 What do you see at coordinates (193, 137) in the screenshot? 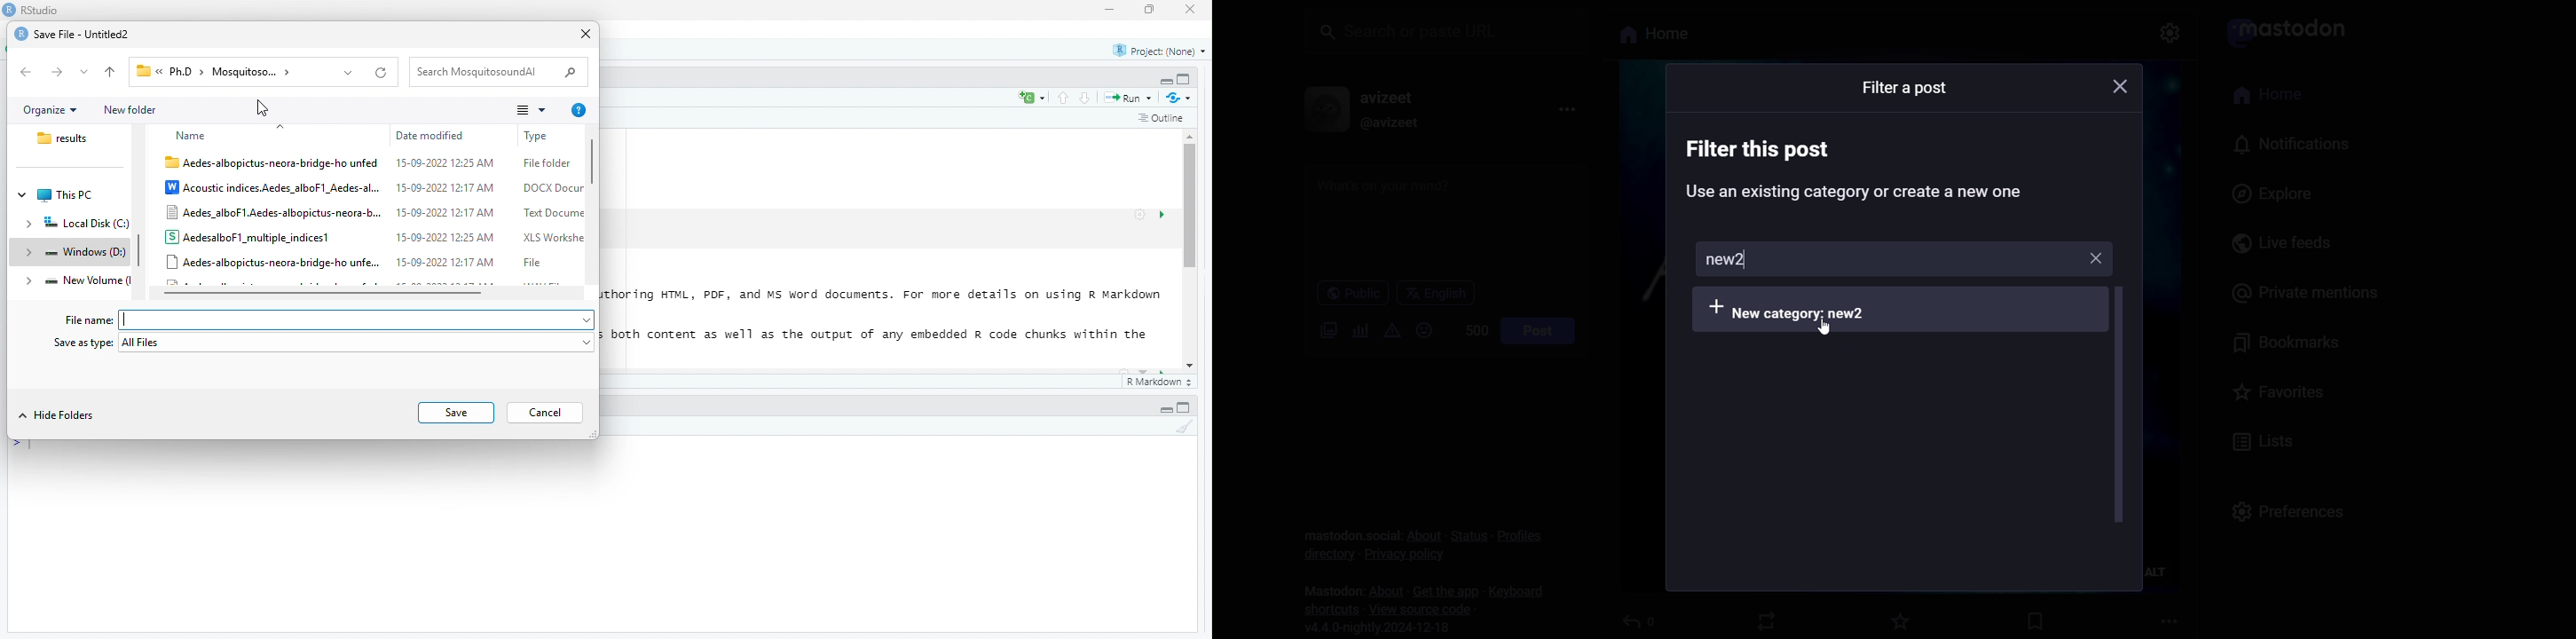
I see `Name` at bounding box center [193, 137].